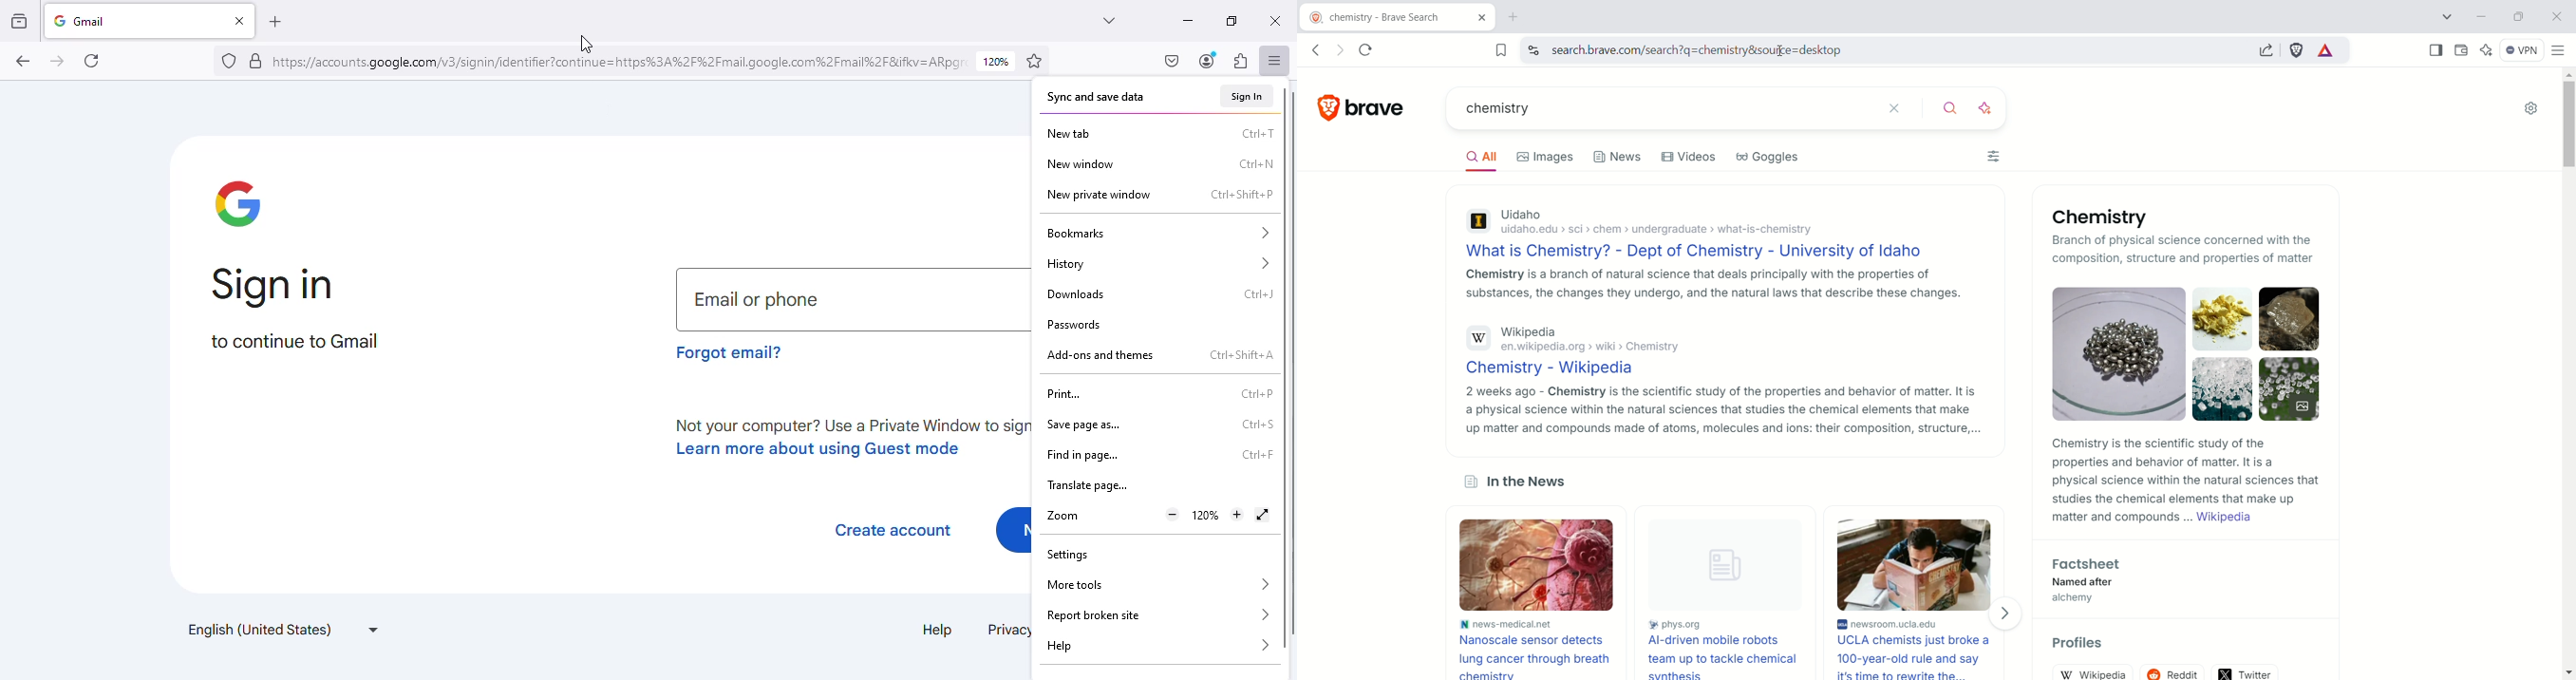 Image resolution: width=2576 pixels, height=700 pixels. What do you see at coordinates (1618, 160) in the screenshot?
I see `News` at bounding box center [1618, 160].